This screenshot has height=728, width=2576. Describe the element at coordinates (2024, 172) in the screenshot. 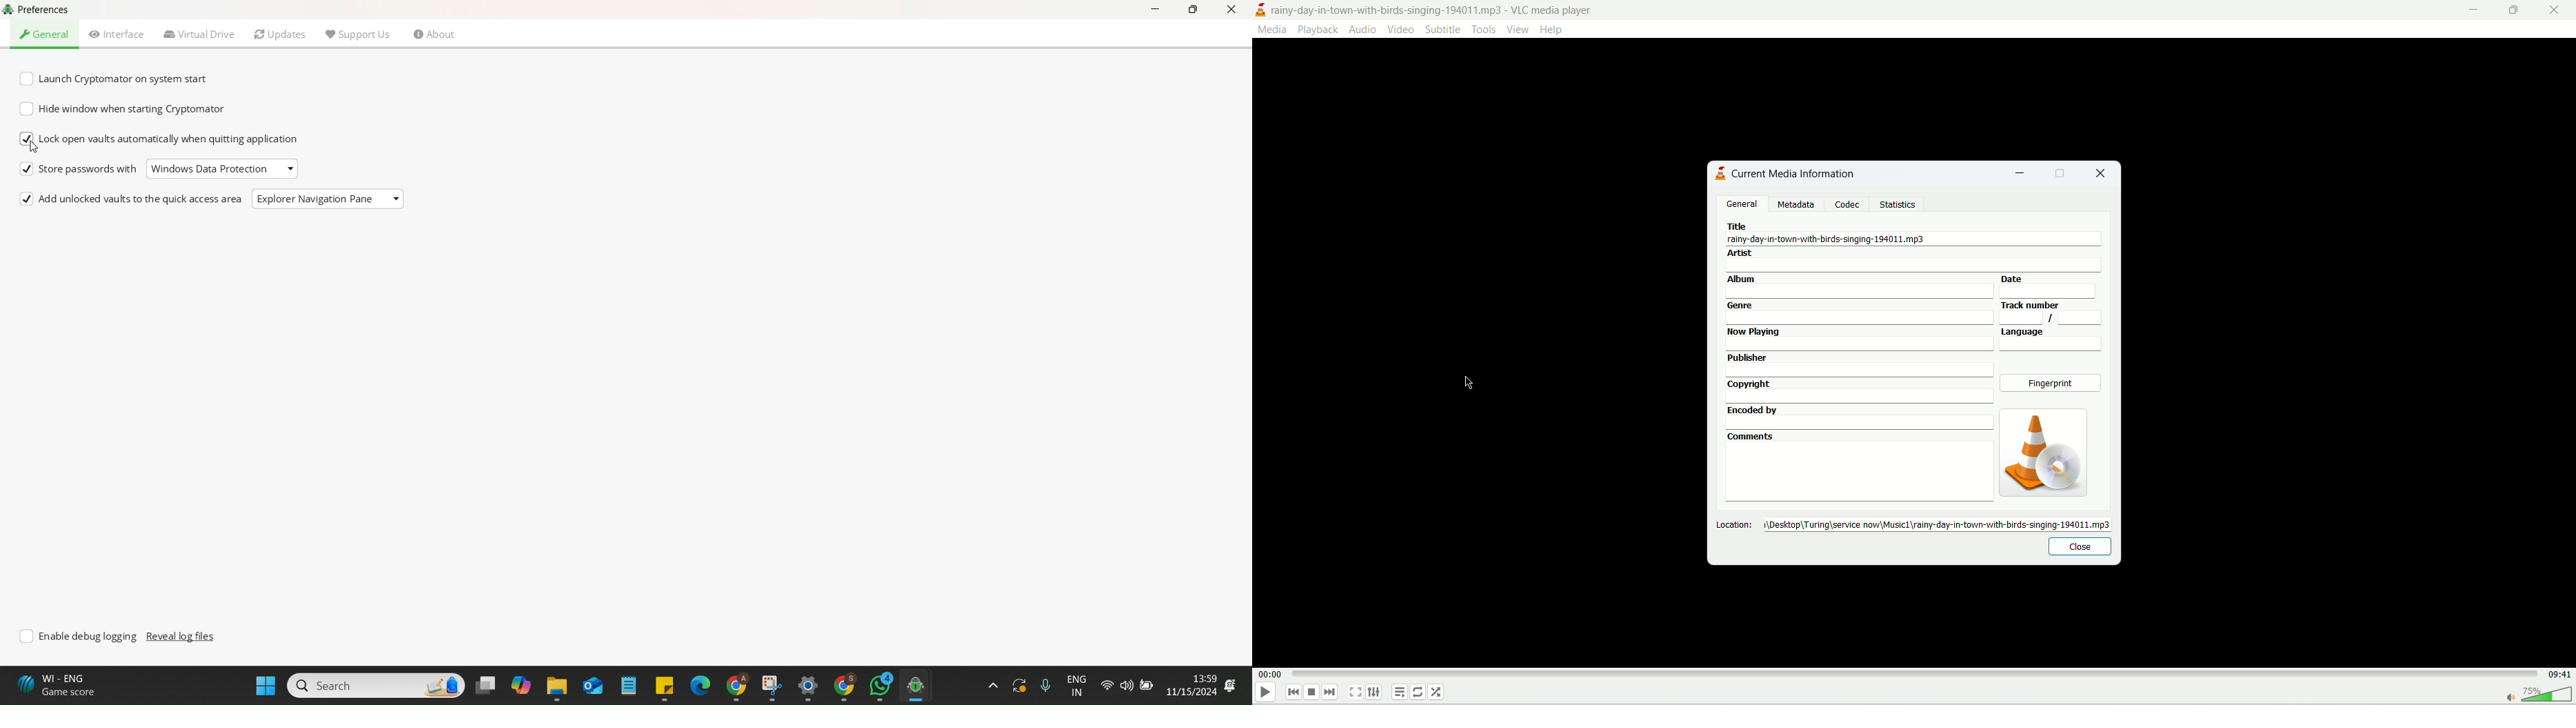

I see `minimize` at that location.